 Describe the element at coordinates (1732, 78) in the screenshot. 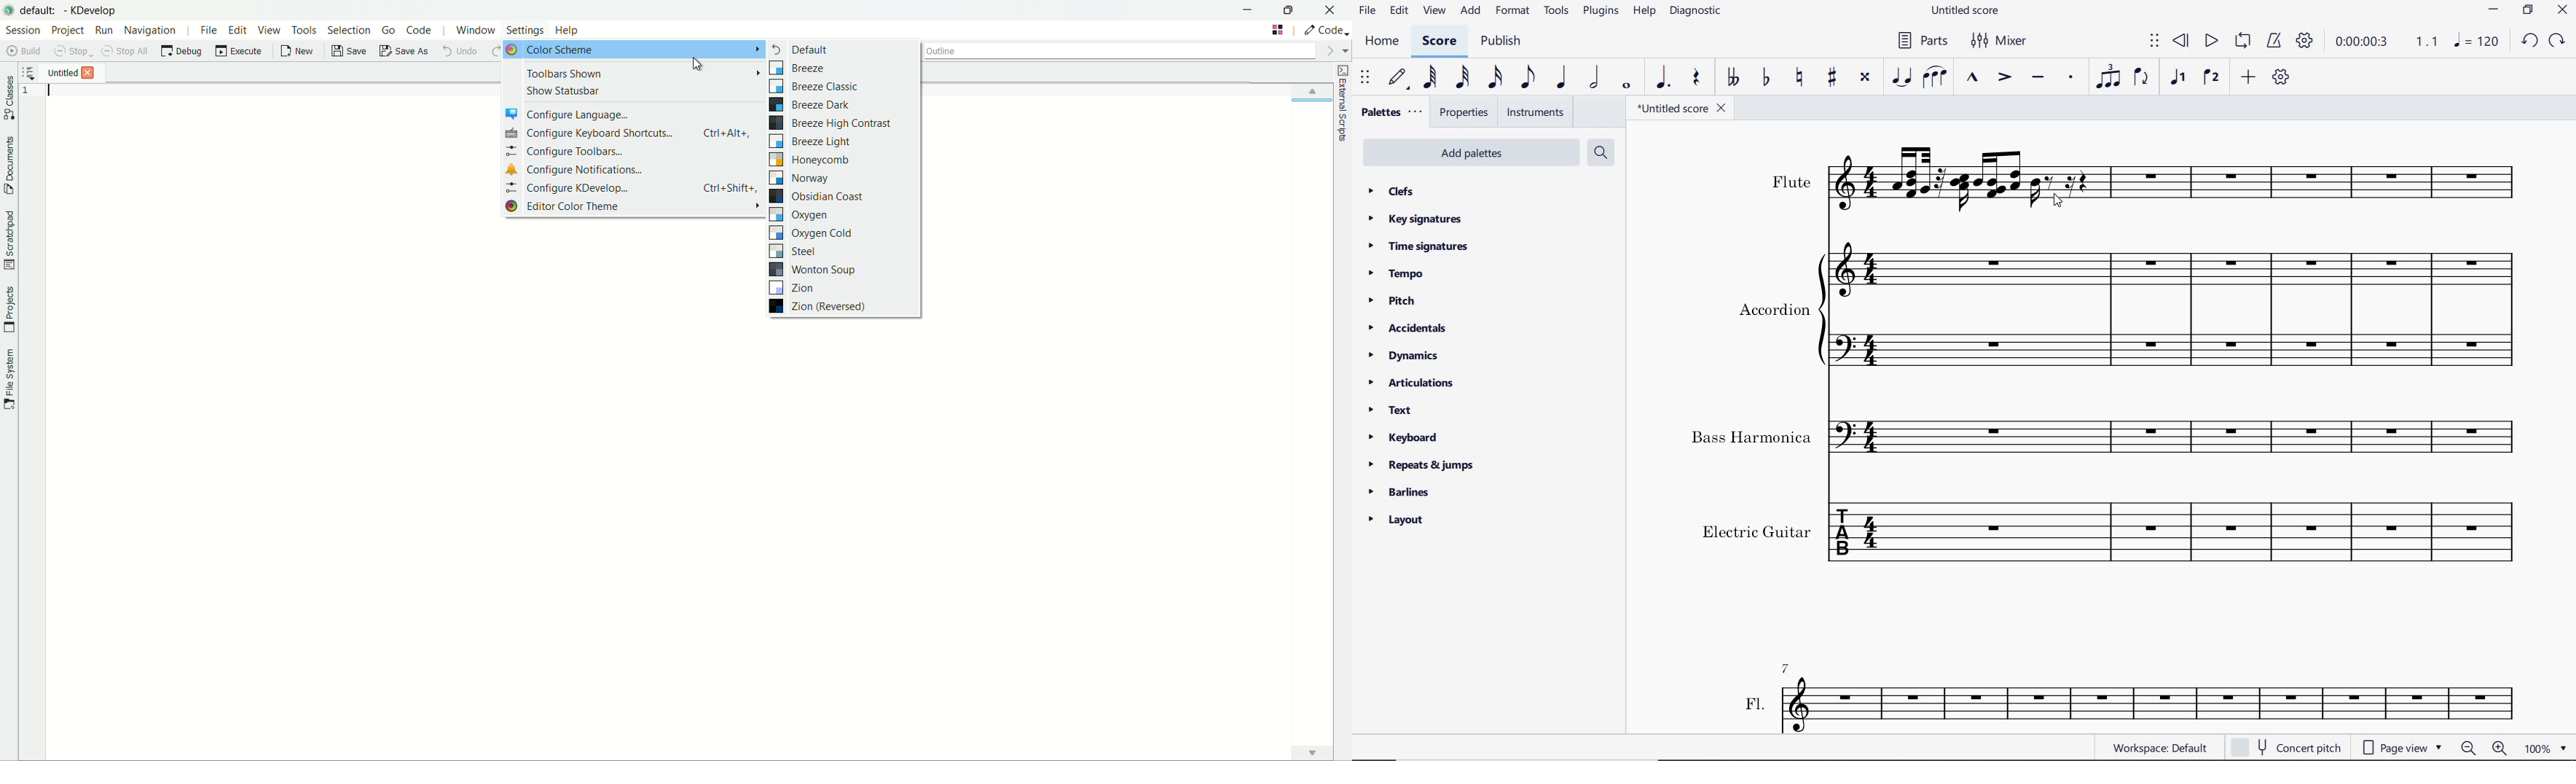

I see `toggle double-flat` at that location.